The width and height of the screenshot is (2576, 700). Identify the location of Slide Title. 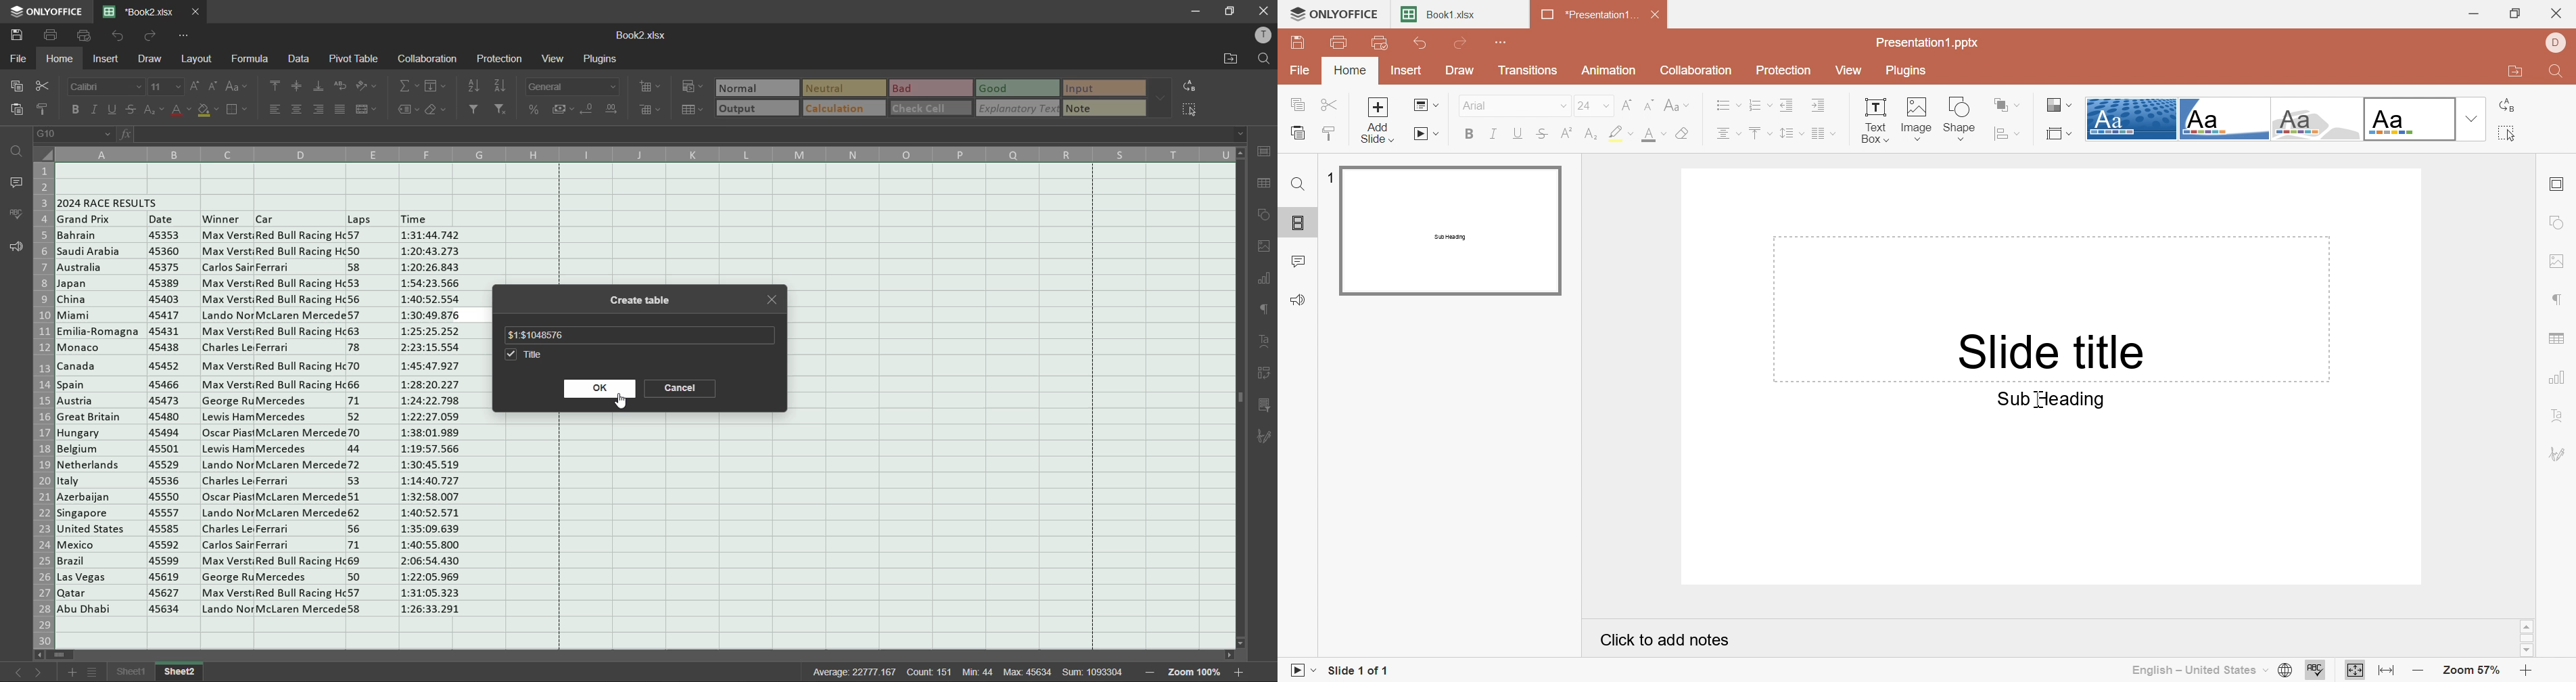
(2044, 349).